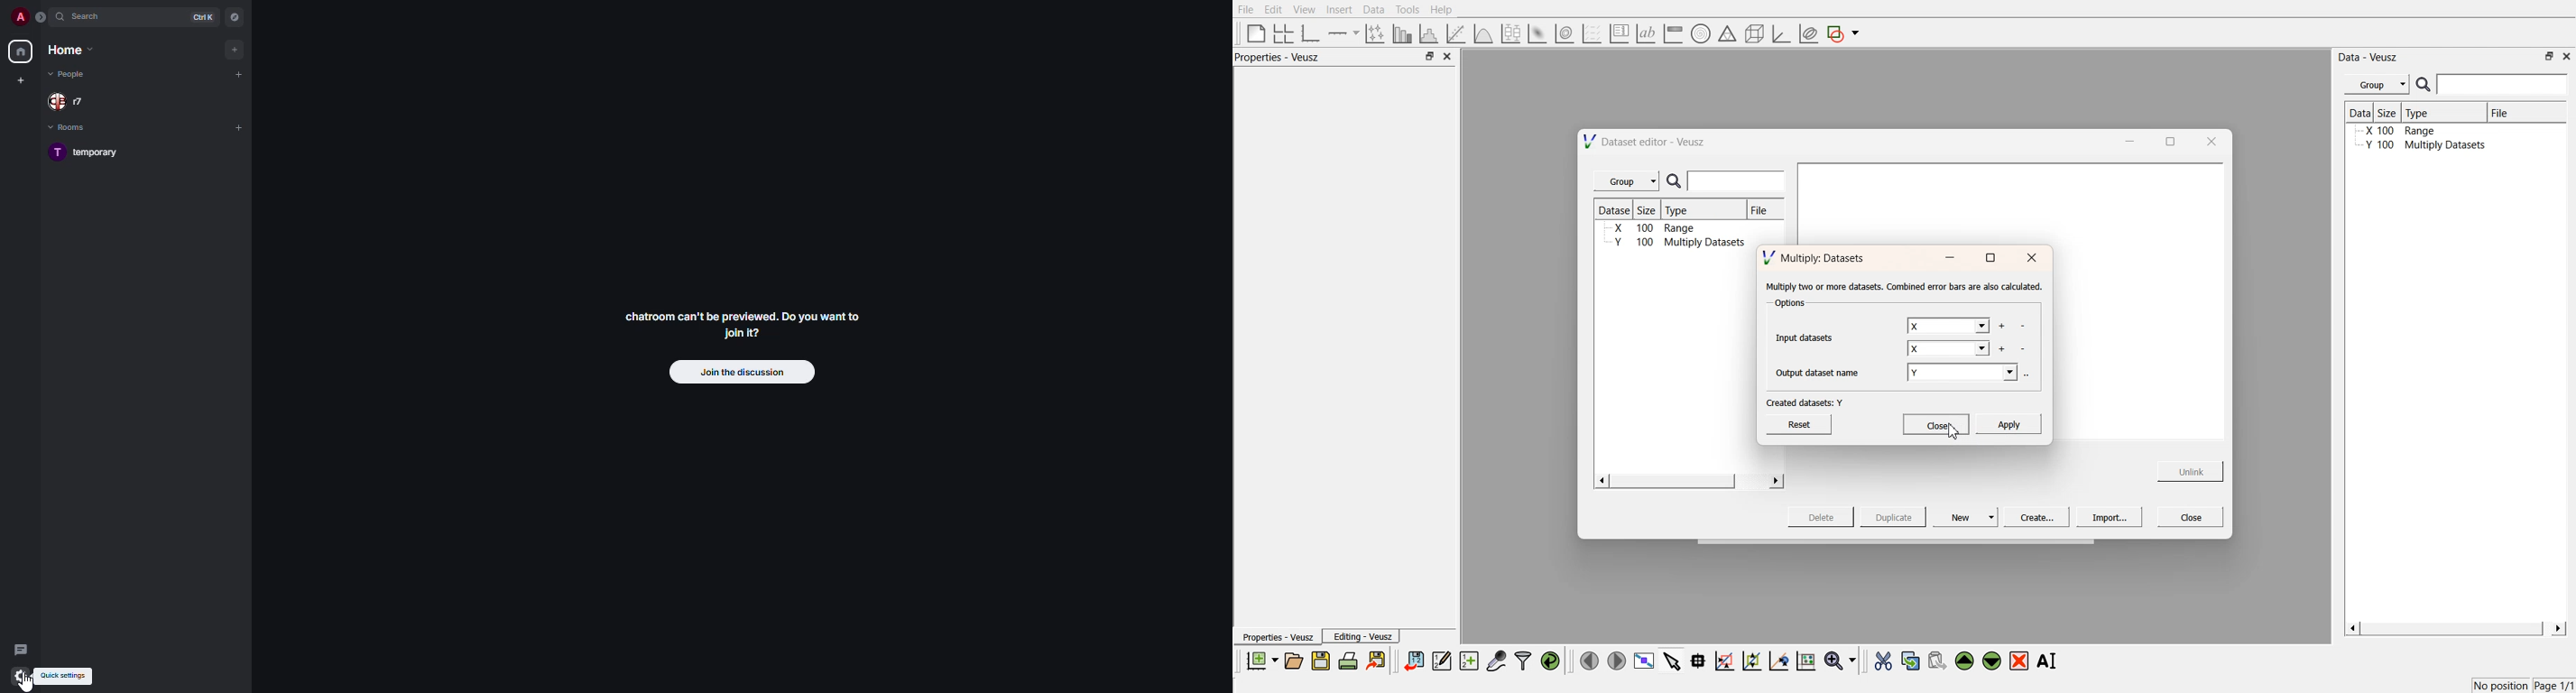 Image resolution: width=2576 pixels, height=700 pixels. I want to click on Output dataset name, so click(1823, 371).